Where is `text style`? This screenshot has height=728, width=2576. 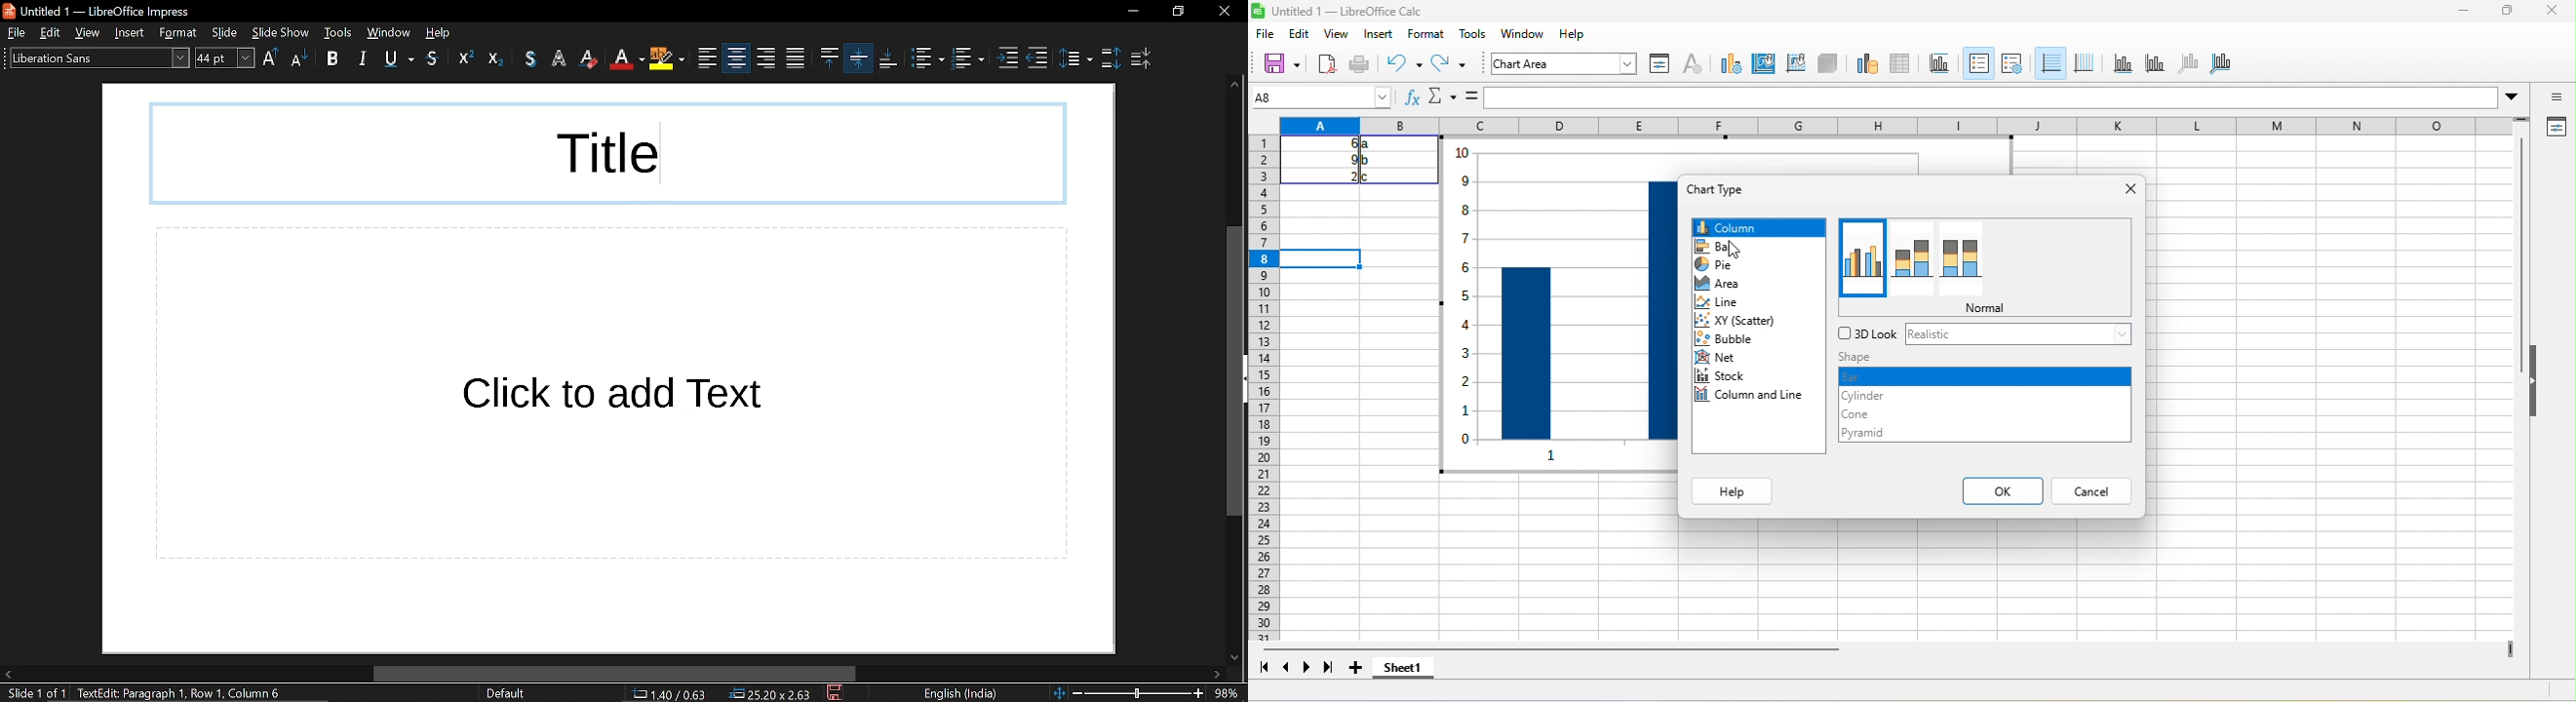 text style is located at coordinates (94, 57).